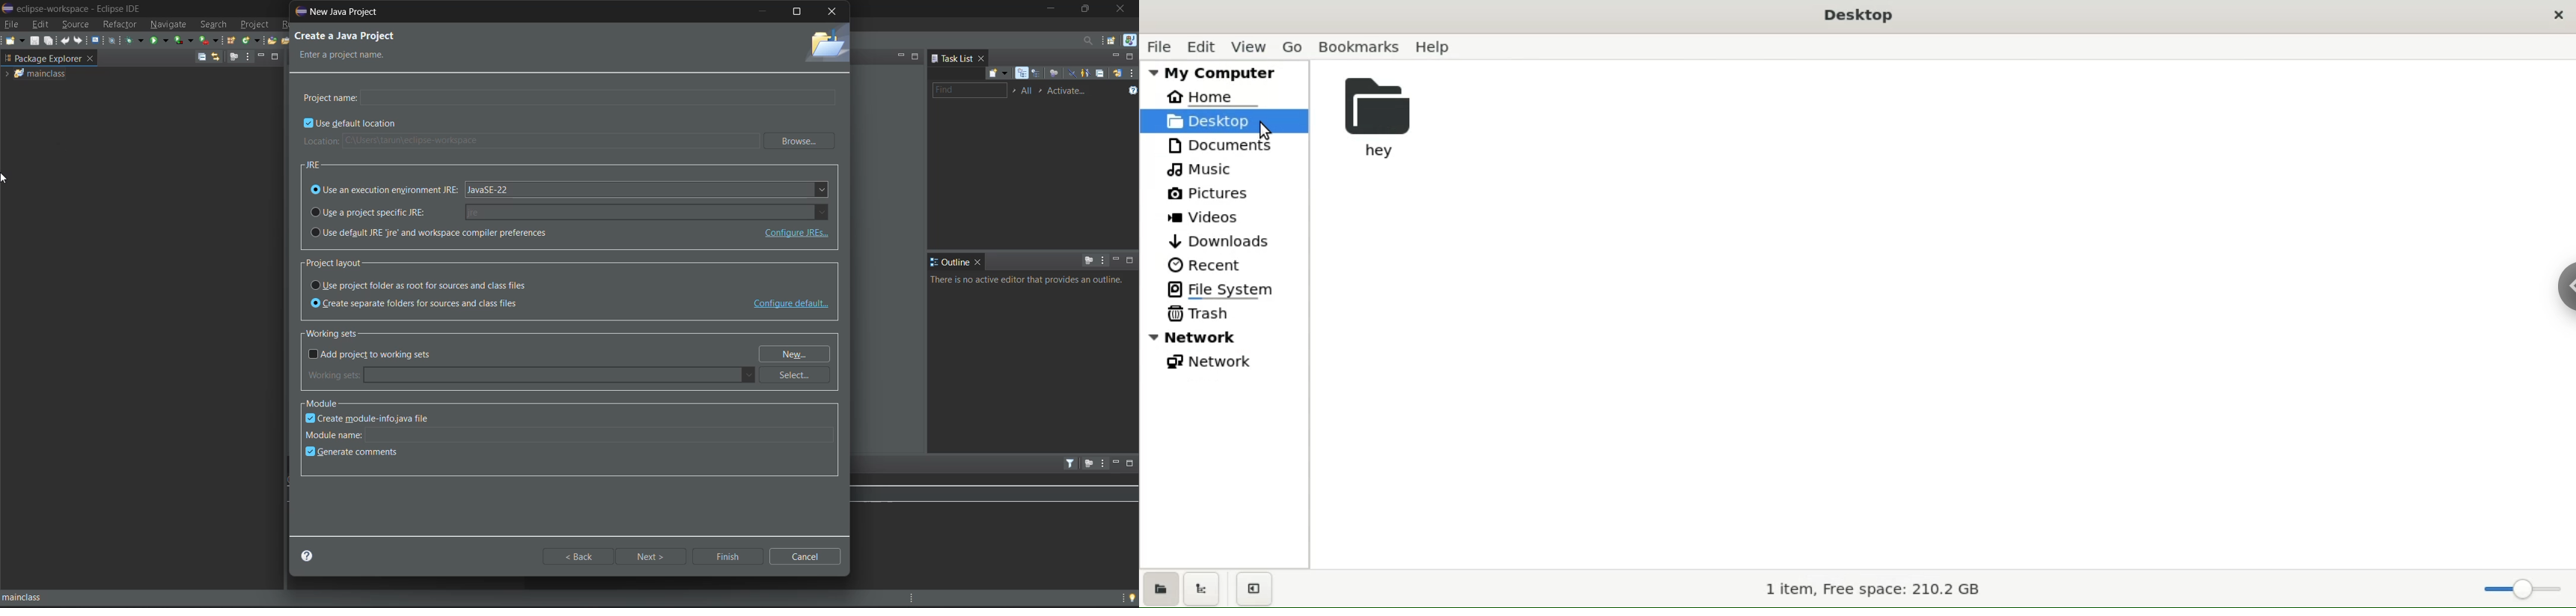  Describe the element at coordinates (183, 39) in the screenshot. I see `coverage` at that location.